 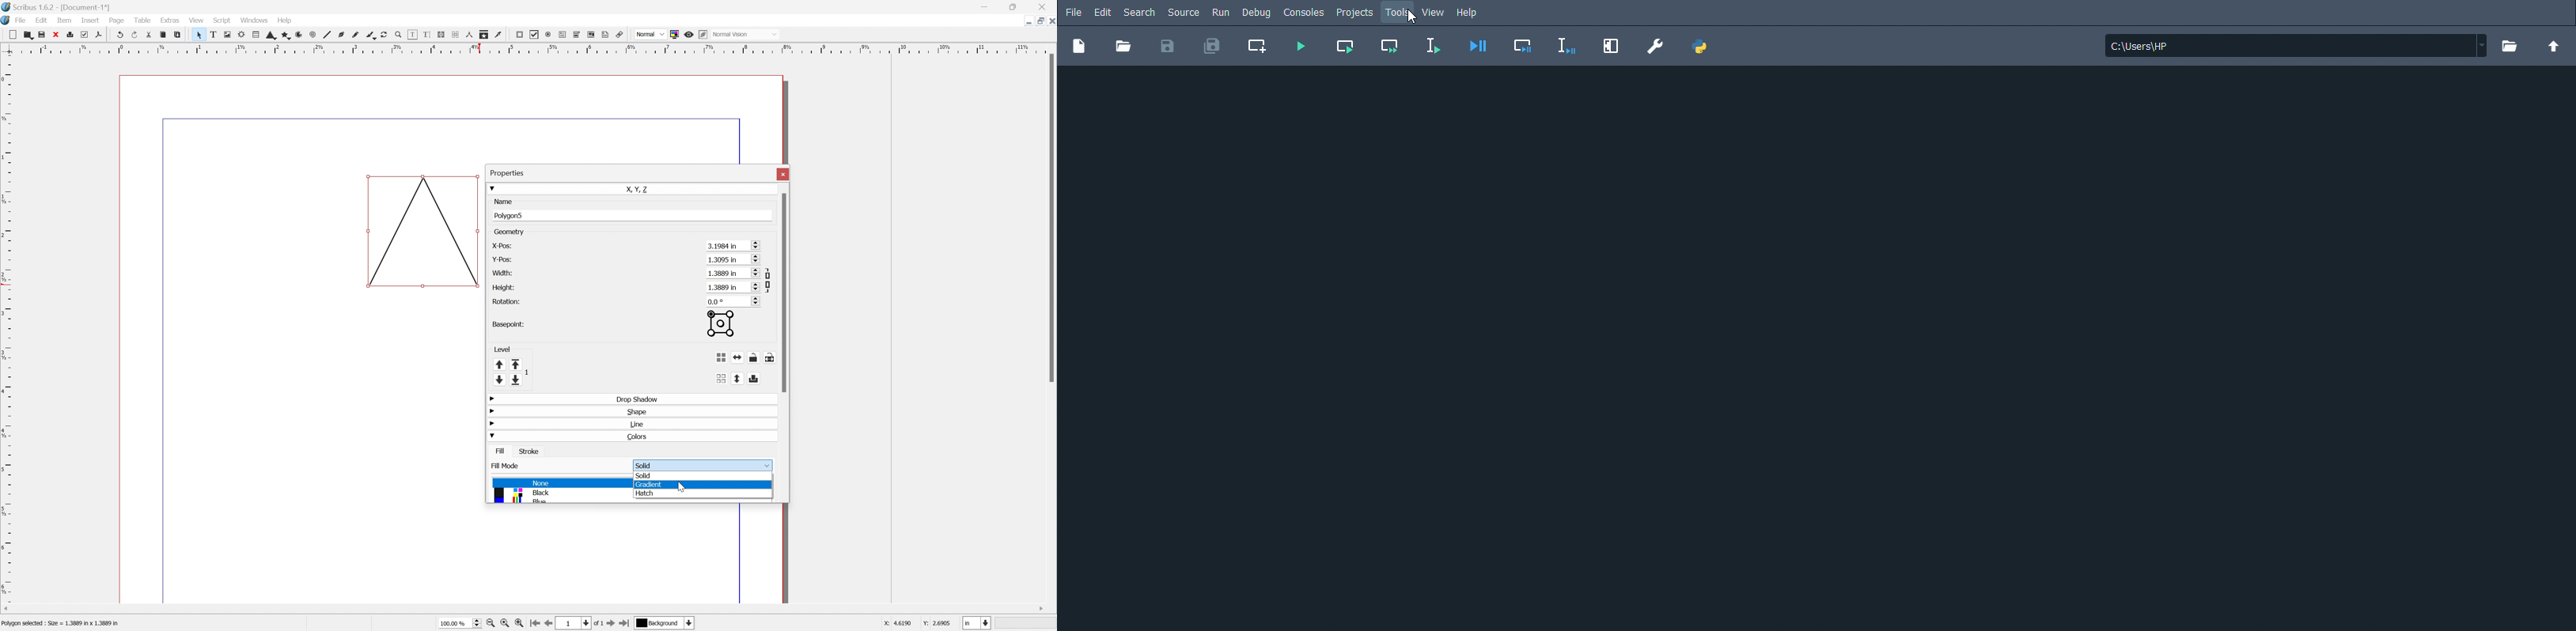 What do you see at coordinates (469, 35) in the screenshot?
I see `Measurements` at bounding box center [469, 35].